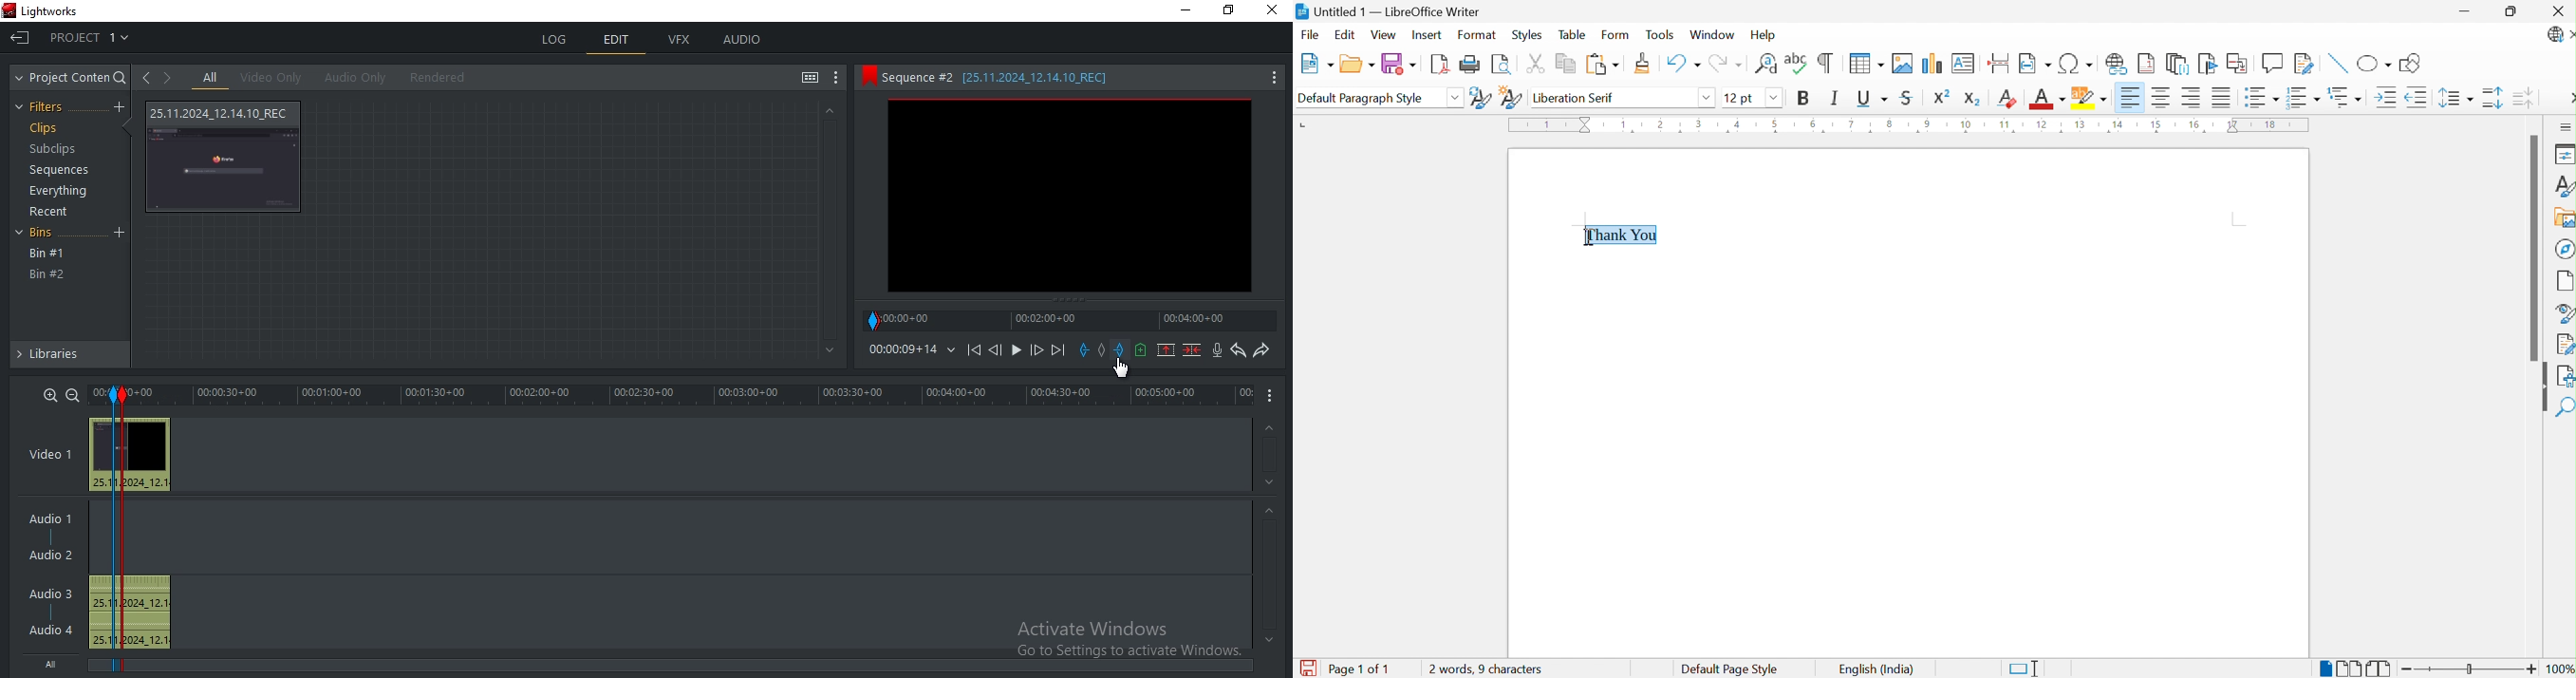 The image size is (2576, 700). What do you see at coordinates (1270, 510) in the screenshot?
I see `Up` at bounding box center [1270, 510].